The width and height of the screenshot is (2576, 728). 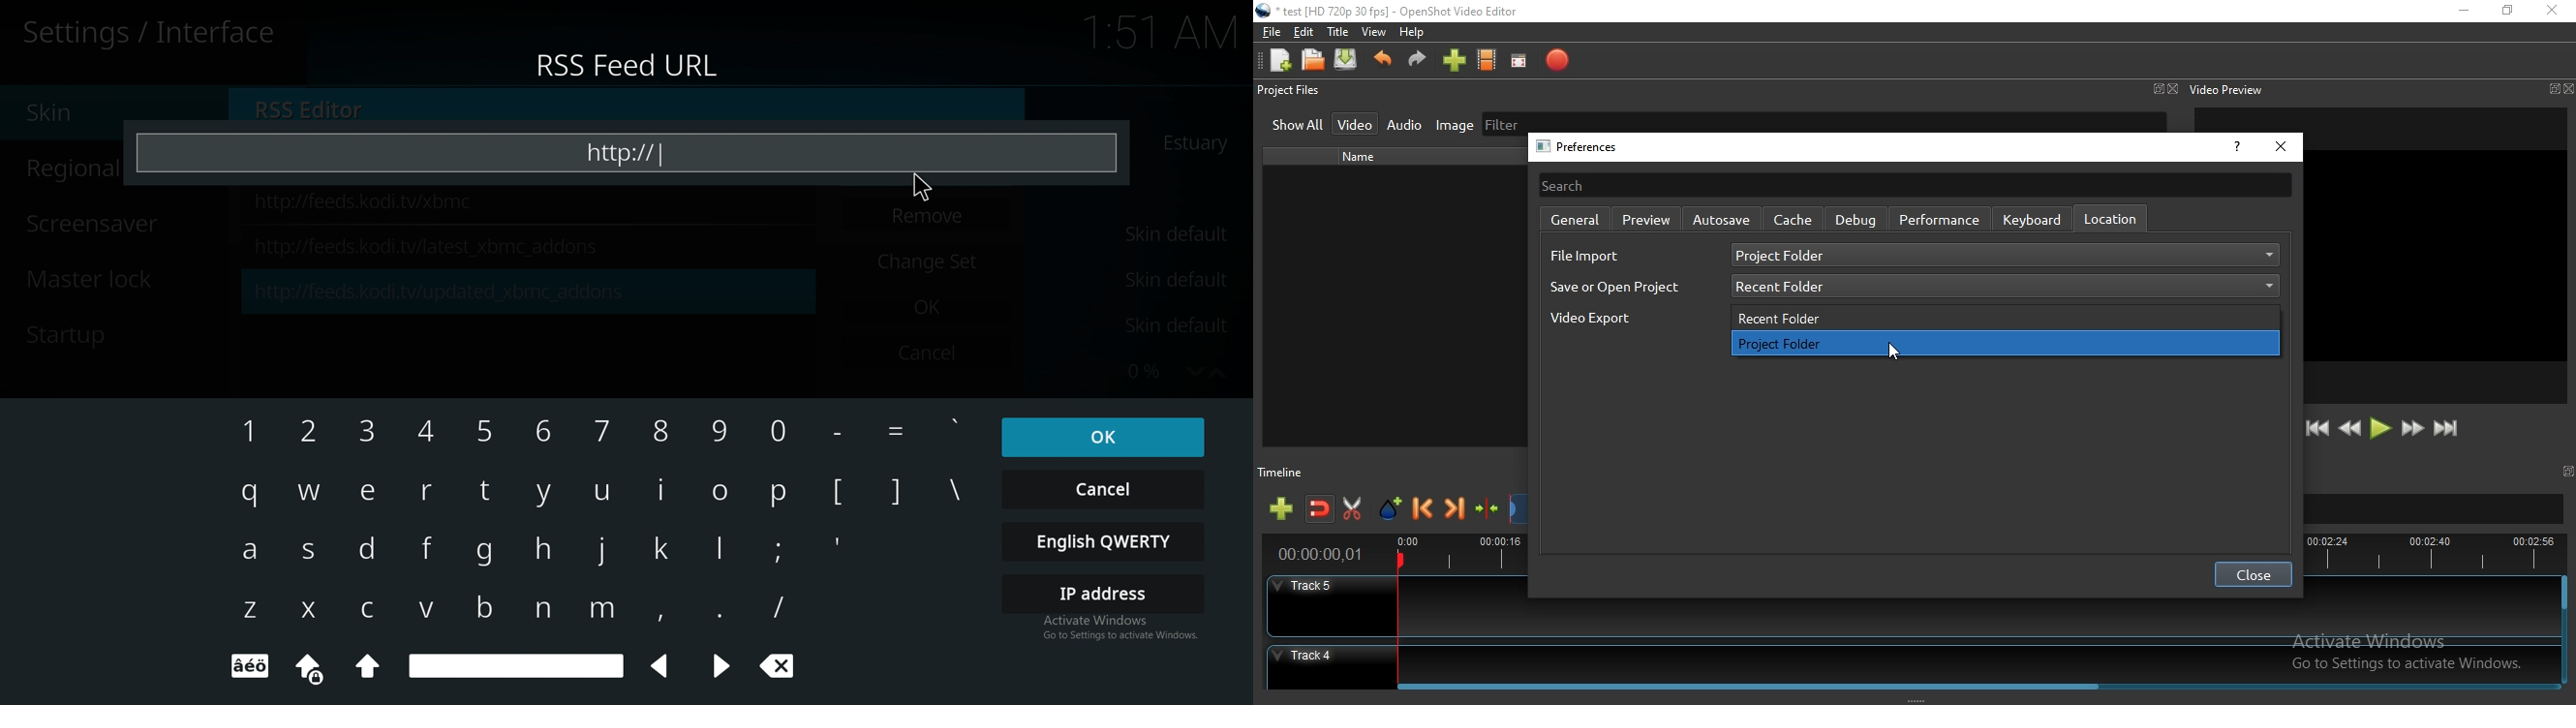 I want to click on , so click(x=903, y=432).